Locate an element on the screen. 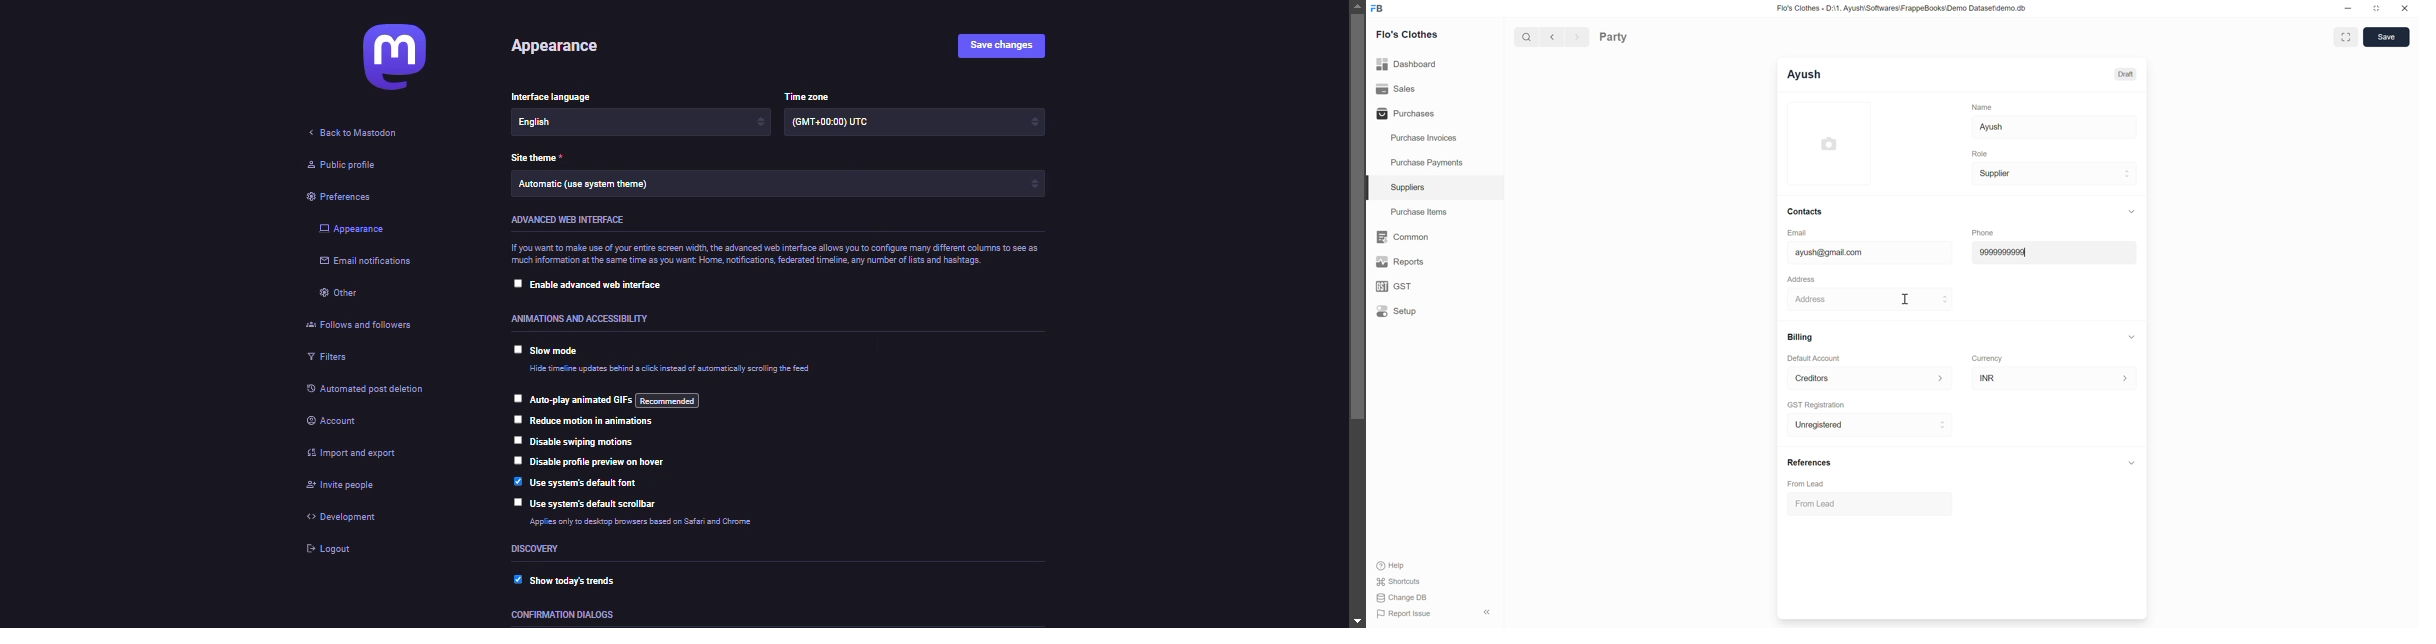  Click to add image is located at coordinates (1829, 143).